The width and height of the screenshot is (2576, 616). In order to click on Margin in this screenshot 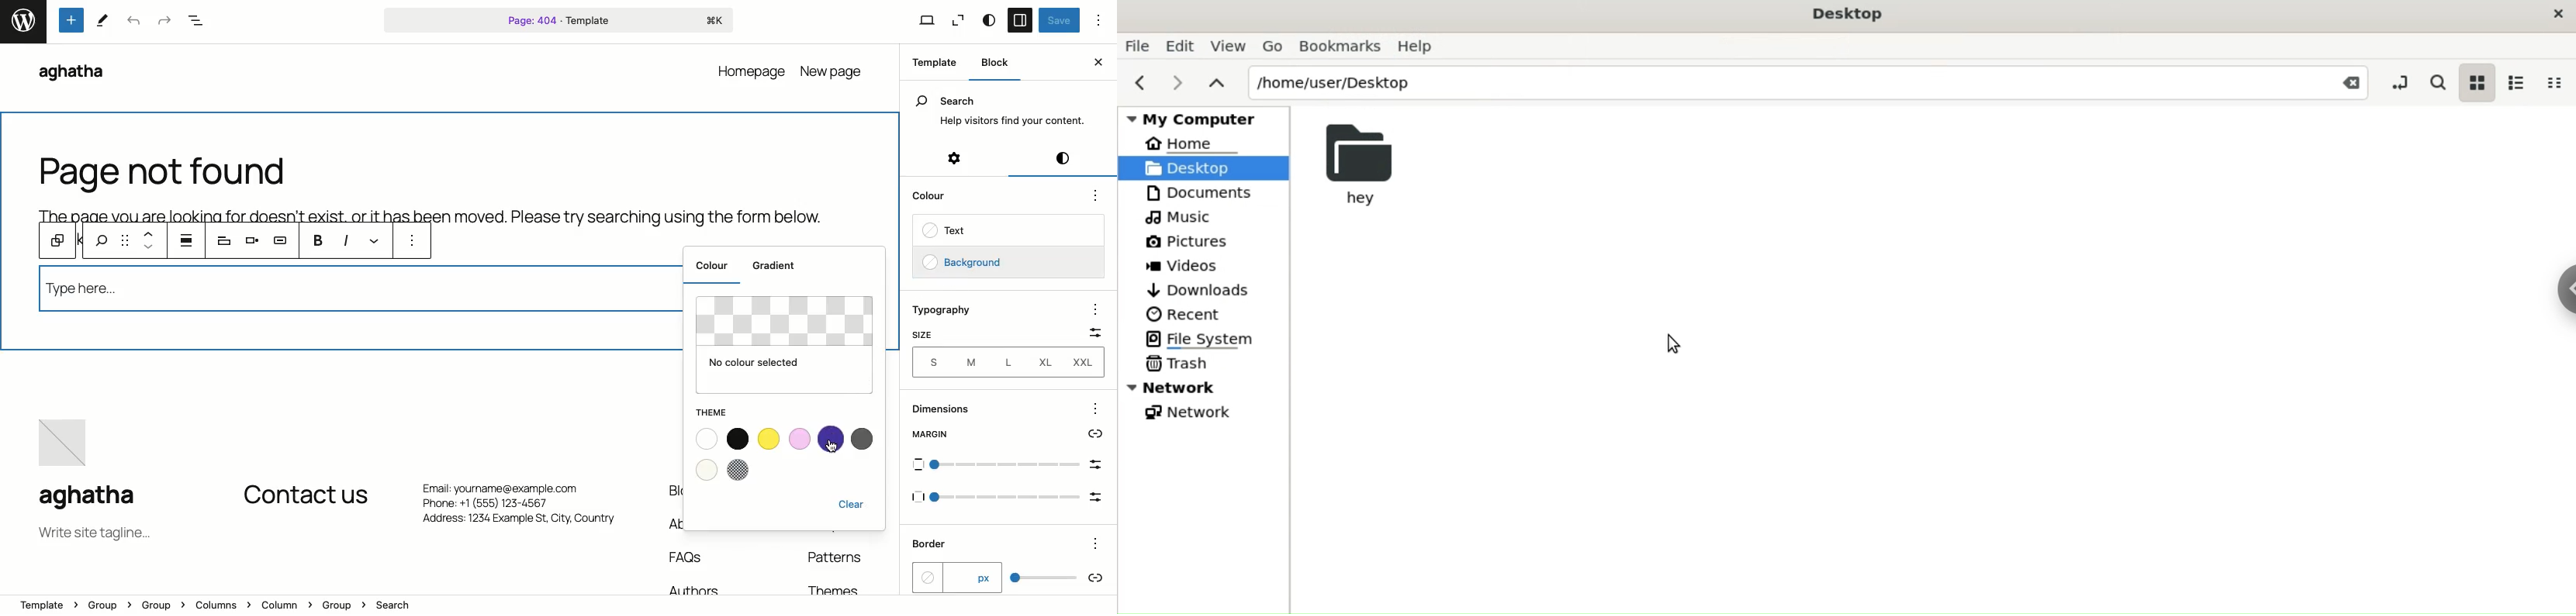, I will do `click(1010, 435)`.